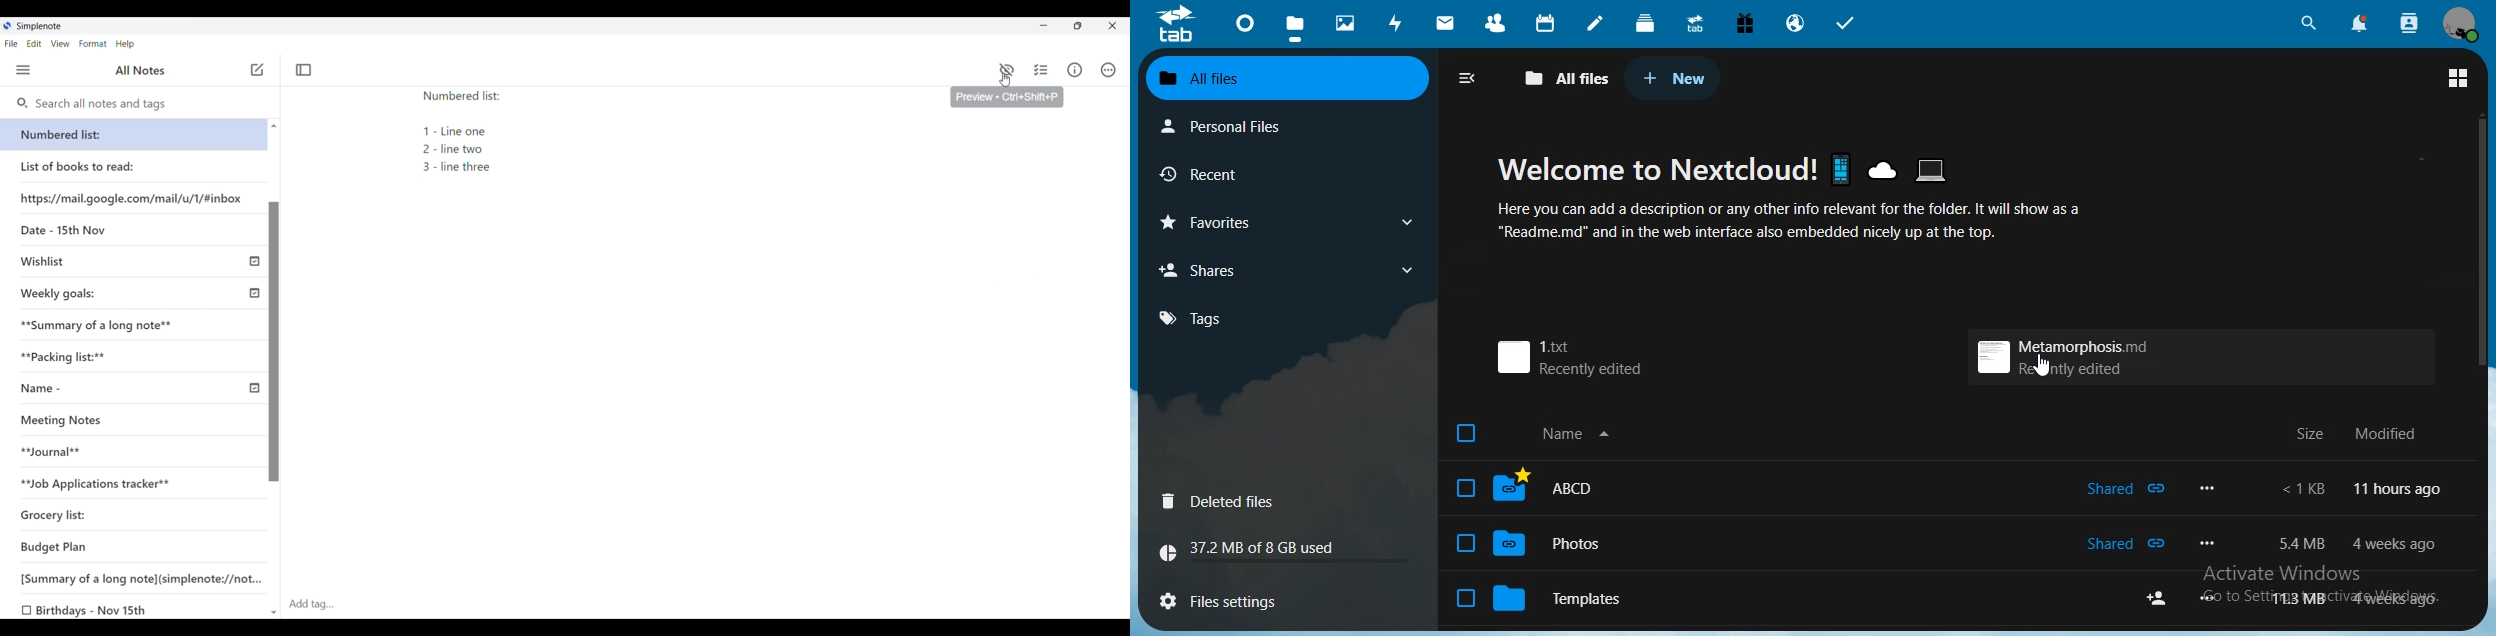 This screenshot has width=2520, height=644. Describe the element at coordinates (1198, 320) in the screenshot. I see `tags` at that location.